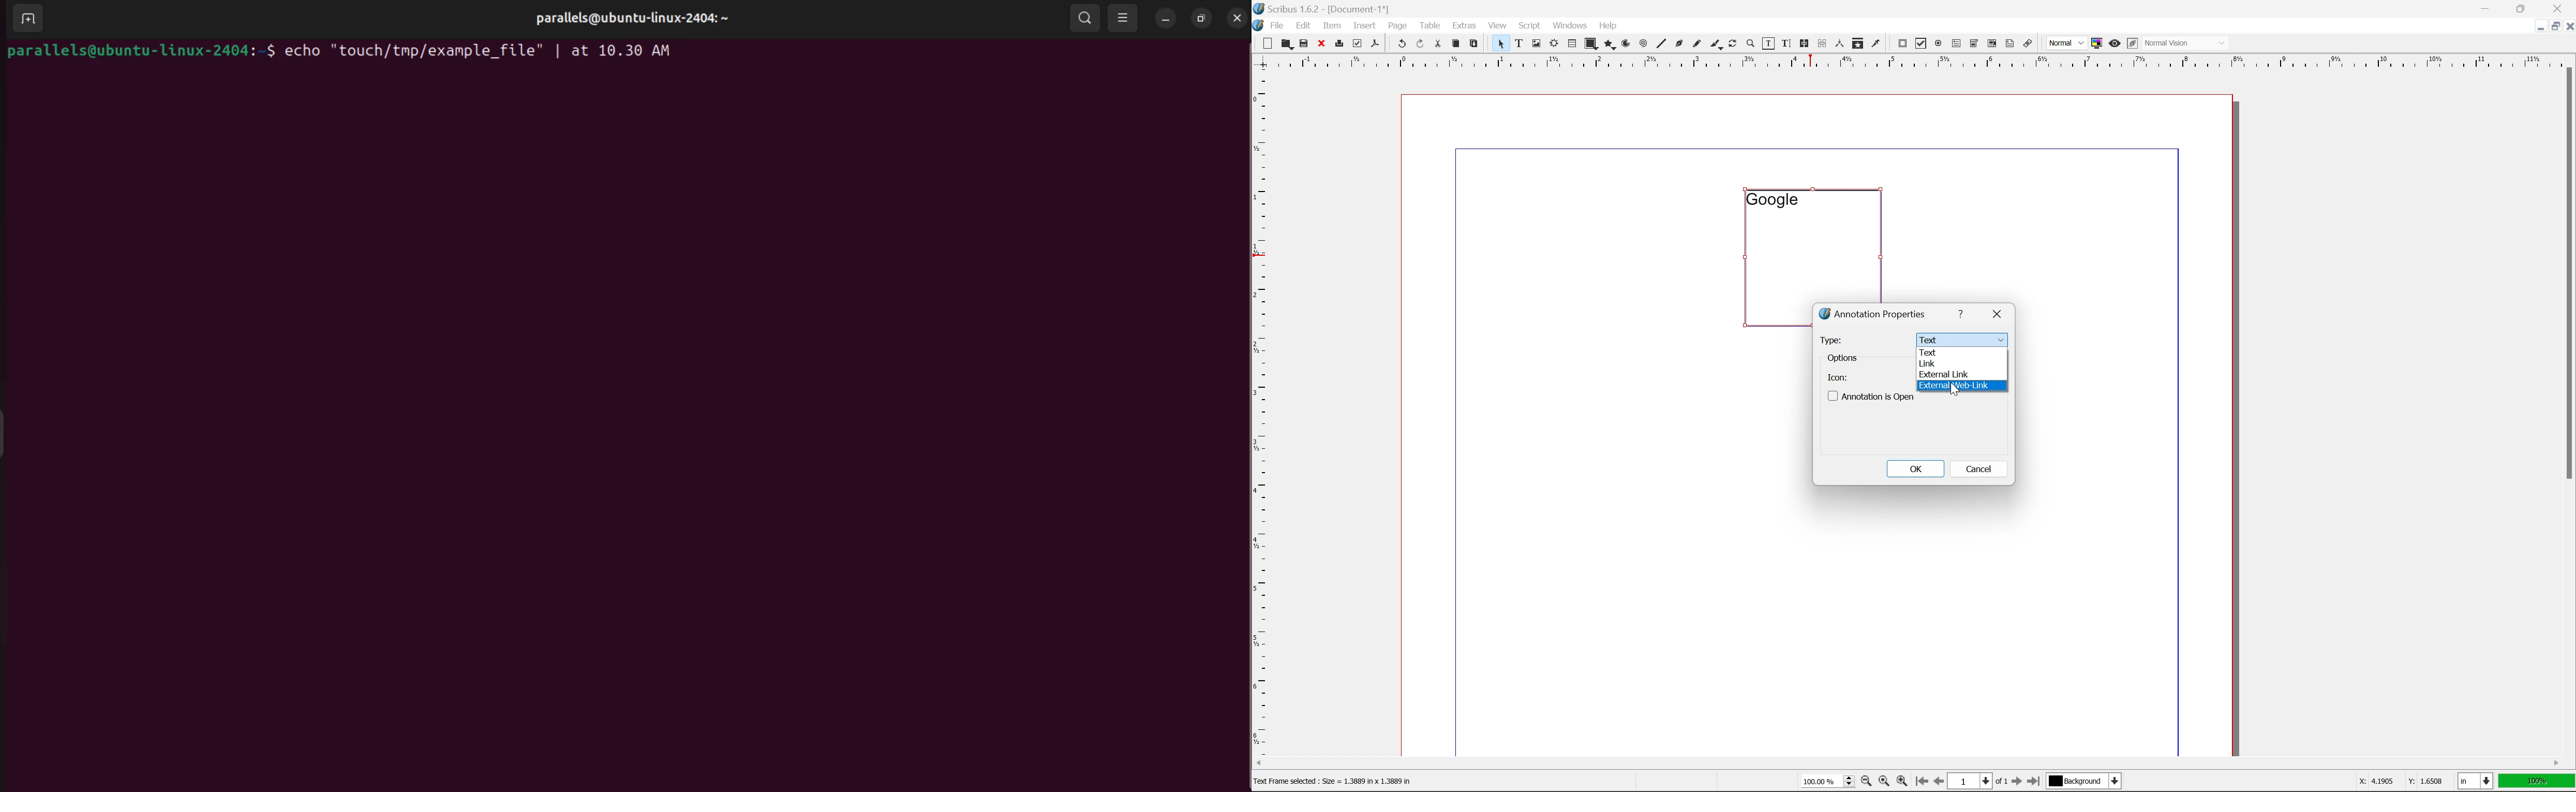 Image resolution: width=2576 pixels, height=812 pixels. I want to click on cut, so click(1438, 43).